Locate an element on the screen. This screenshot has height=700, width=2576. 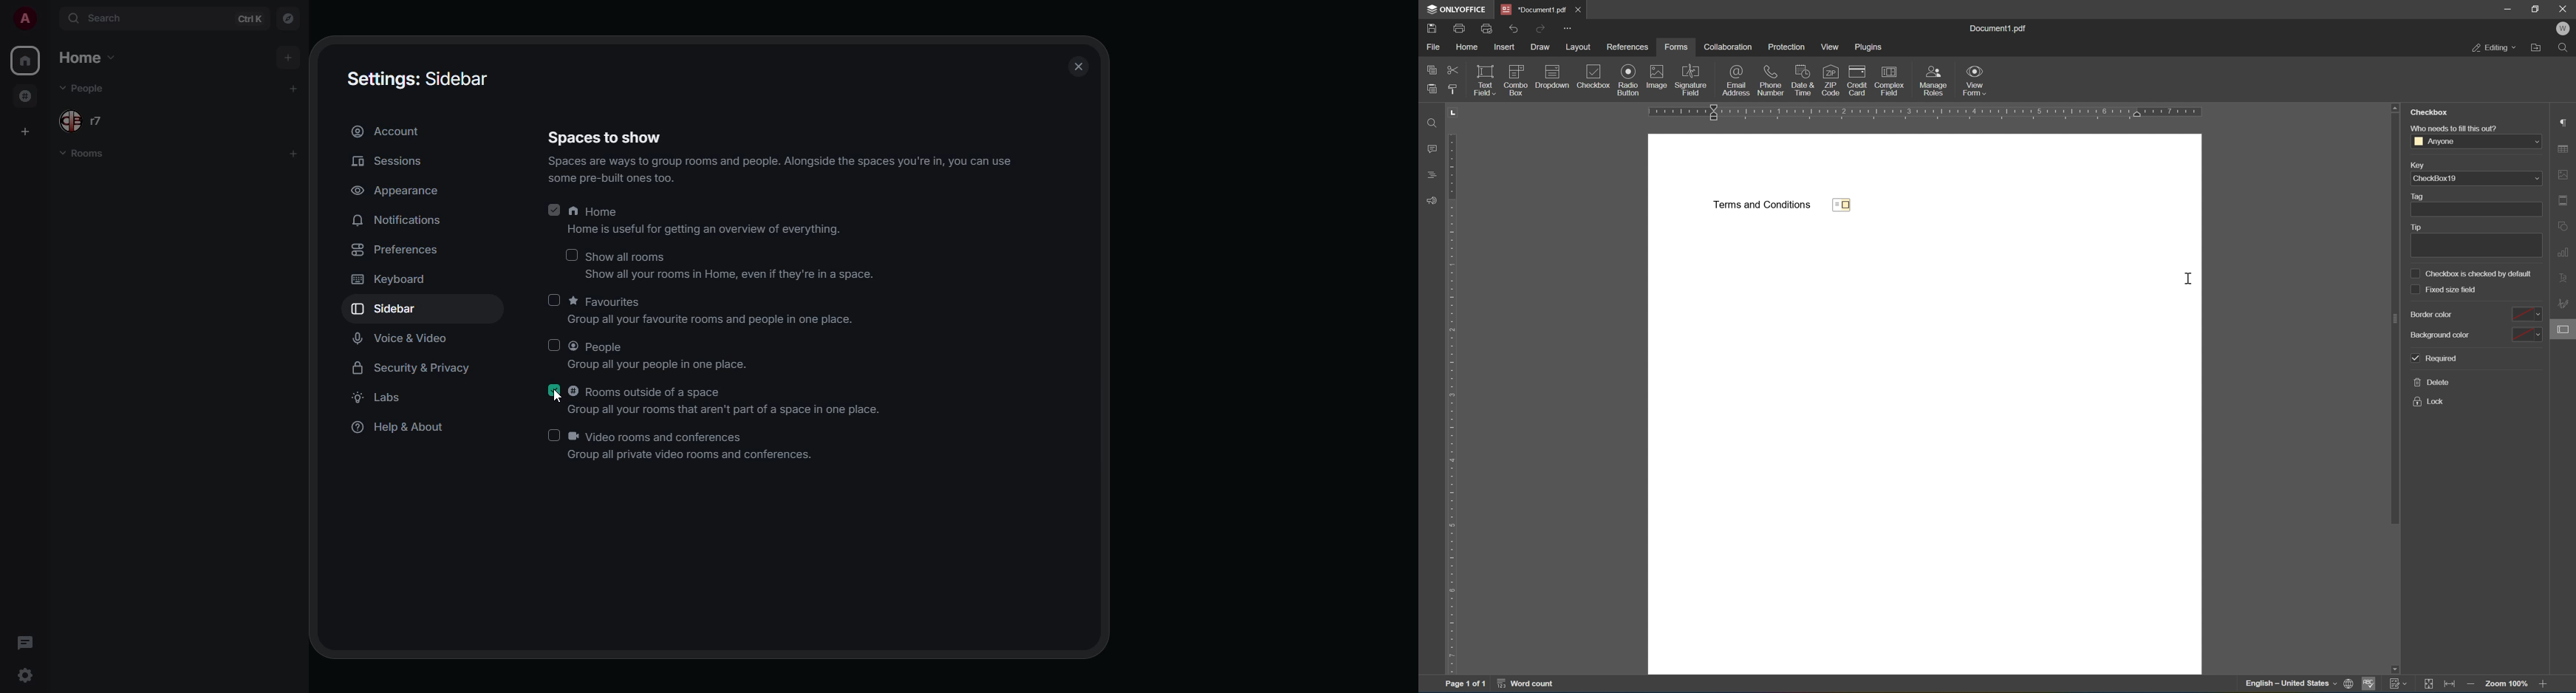
threads is located at coordinates (27, 641).